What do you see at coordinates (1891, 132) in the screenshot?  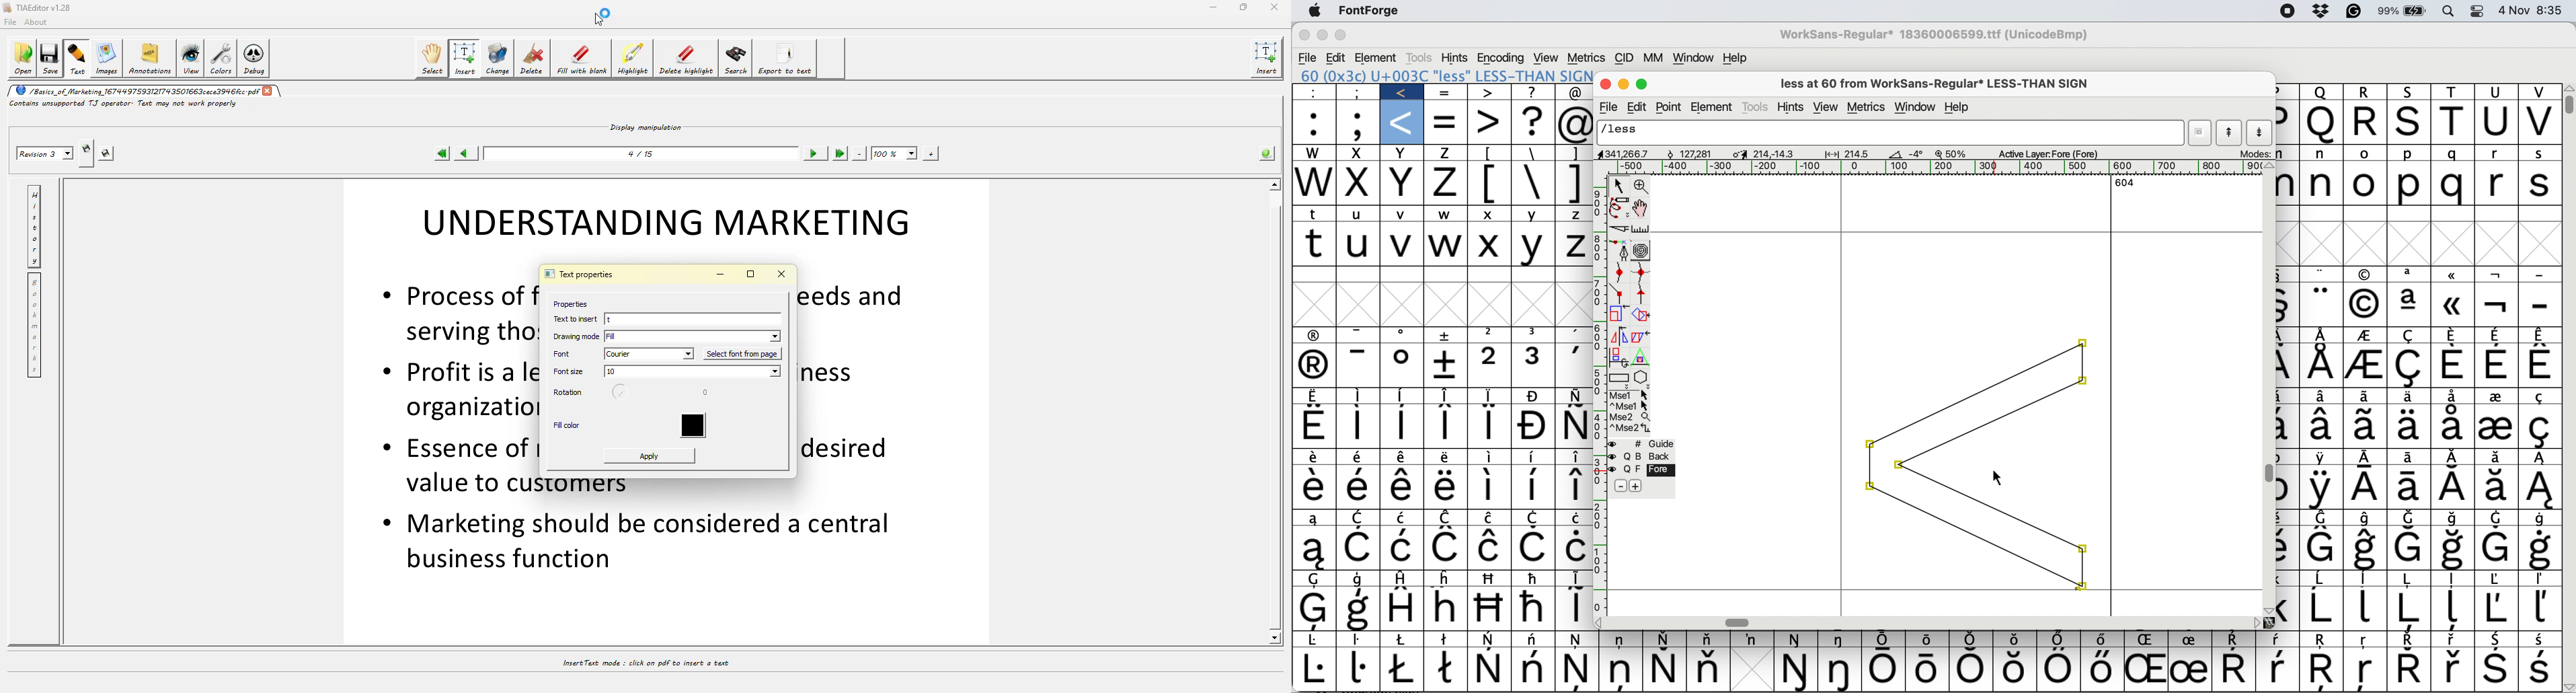 I see `glyph name` at bounding box center [1891, 132].